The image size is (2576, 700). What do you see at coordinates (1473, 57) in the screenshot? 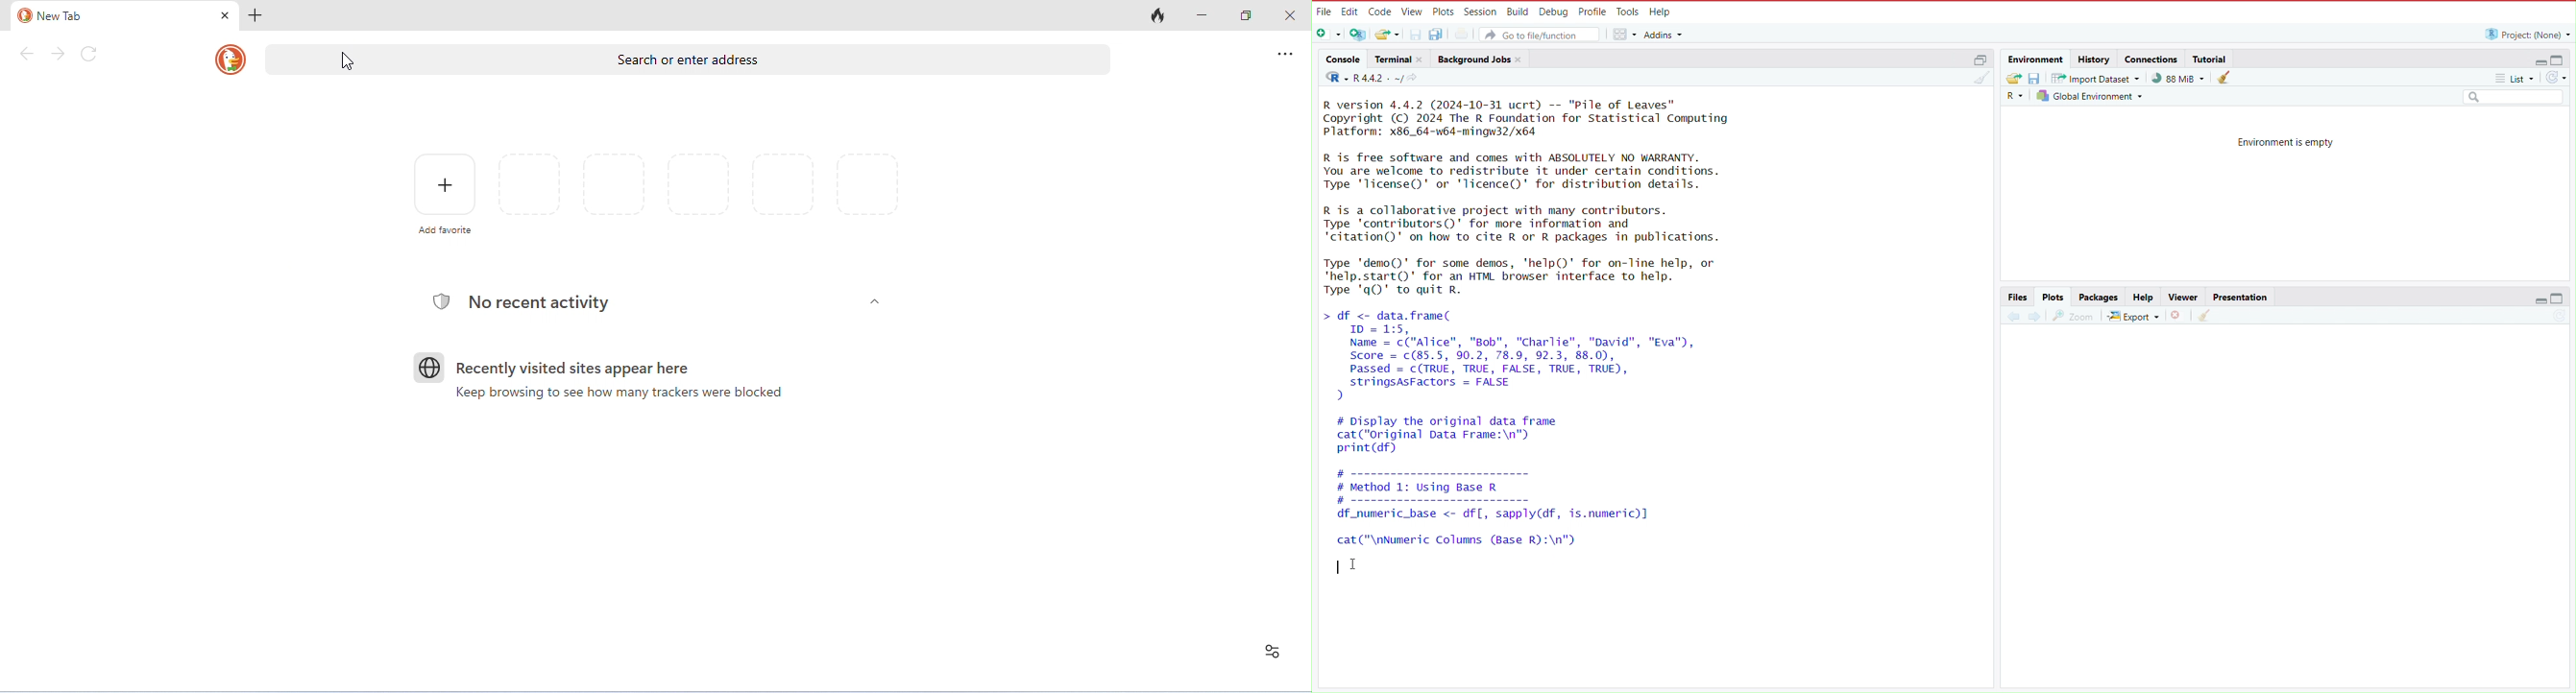
I see `Background jobs` at bounding box center [1473, 57].